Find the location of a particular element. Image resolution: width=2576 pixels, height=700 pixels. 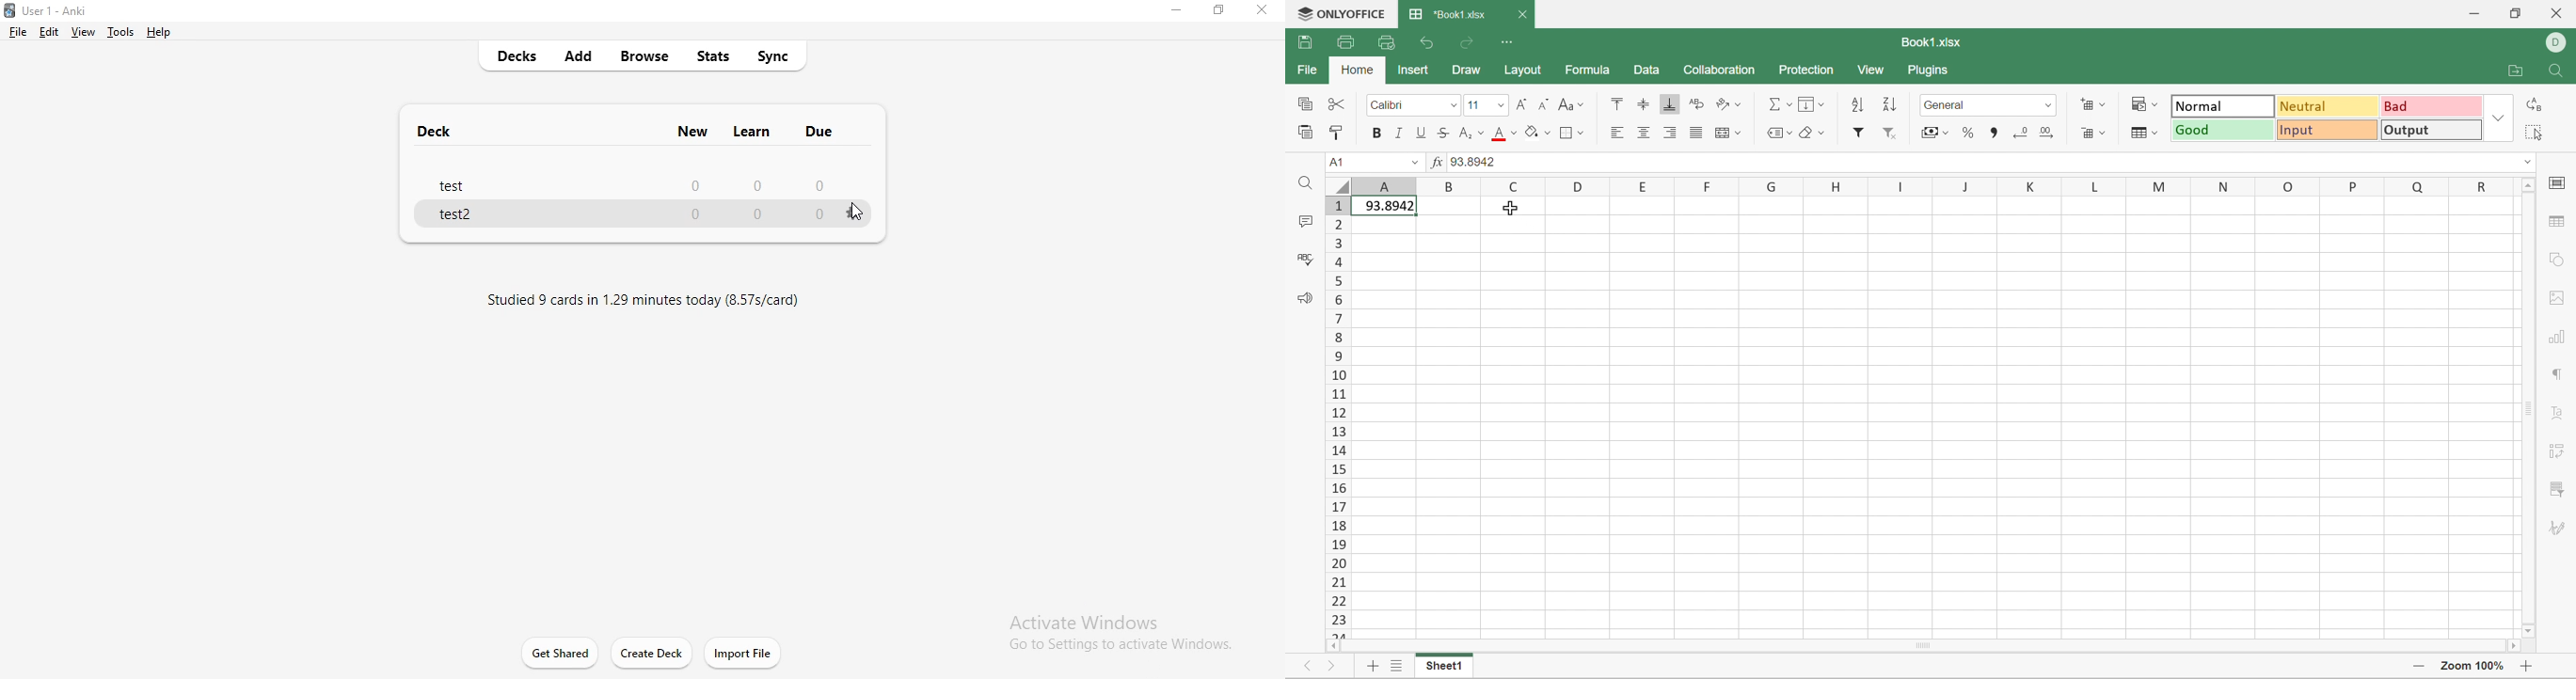

Scroll Down is located at coordinates (2529, 632).